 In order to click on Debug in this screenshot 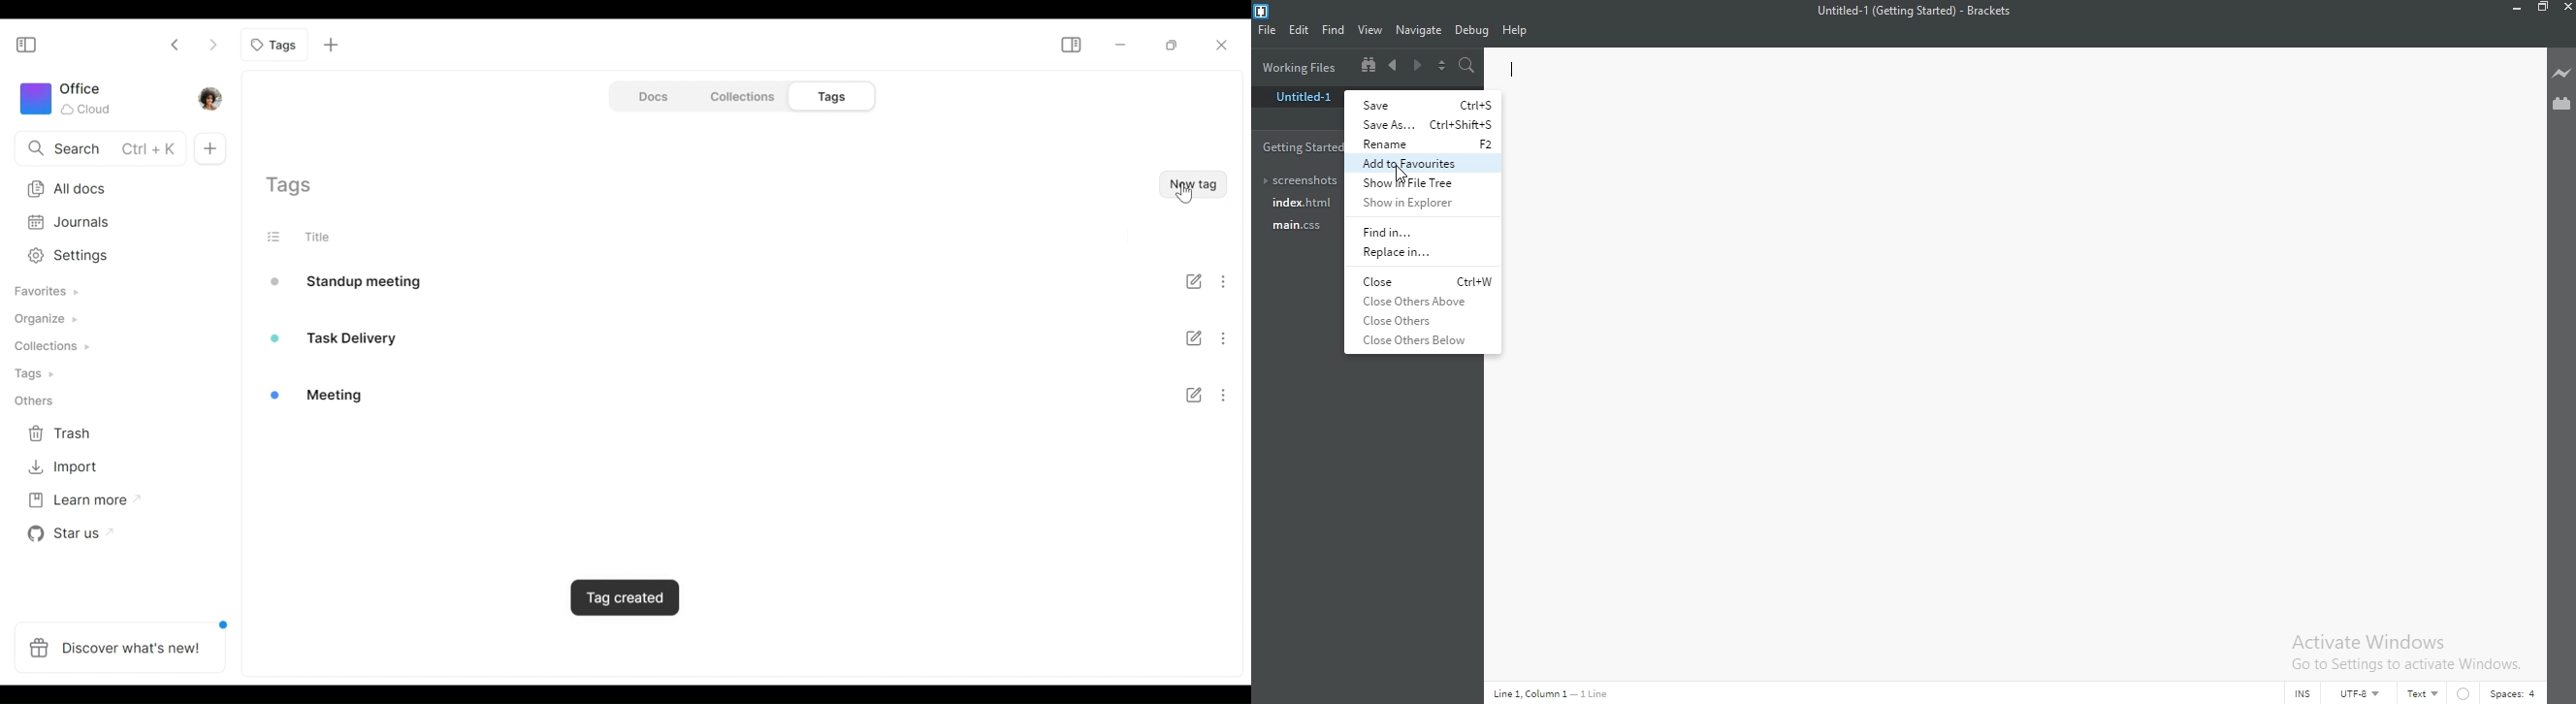, I will do `click(1473, 32)`.